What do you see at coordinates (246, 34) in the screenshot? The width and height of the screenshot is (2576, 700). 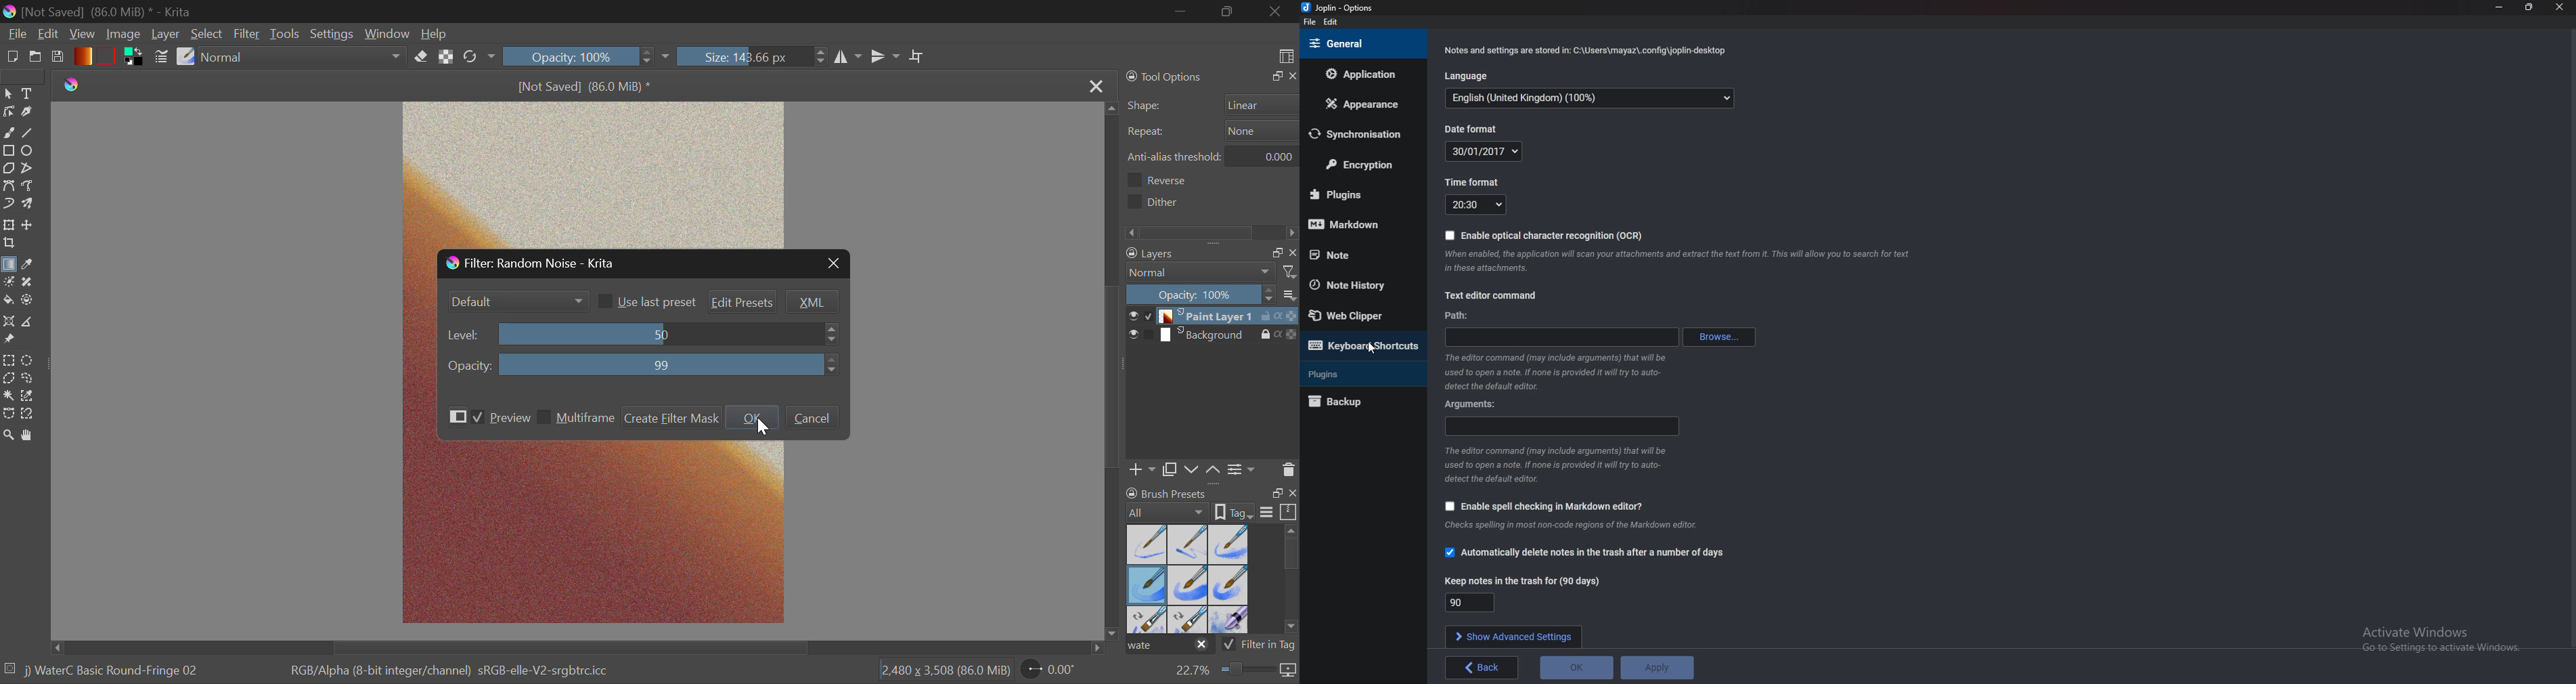 I see `Cursor on Filter` at bounding box center [246, 34].